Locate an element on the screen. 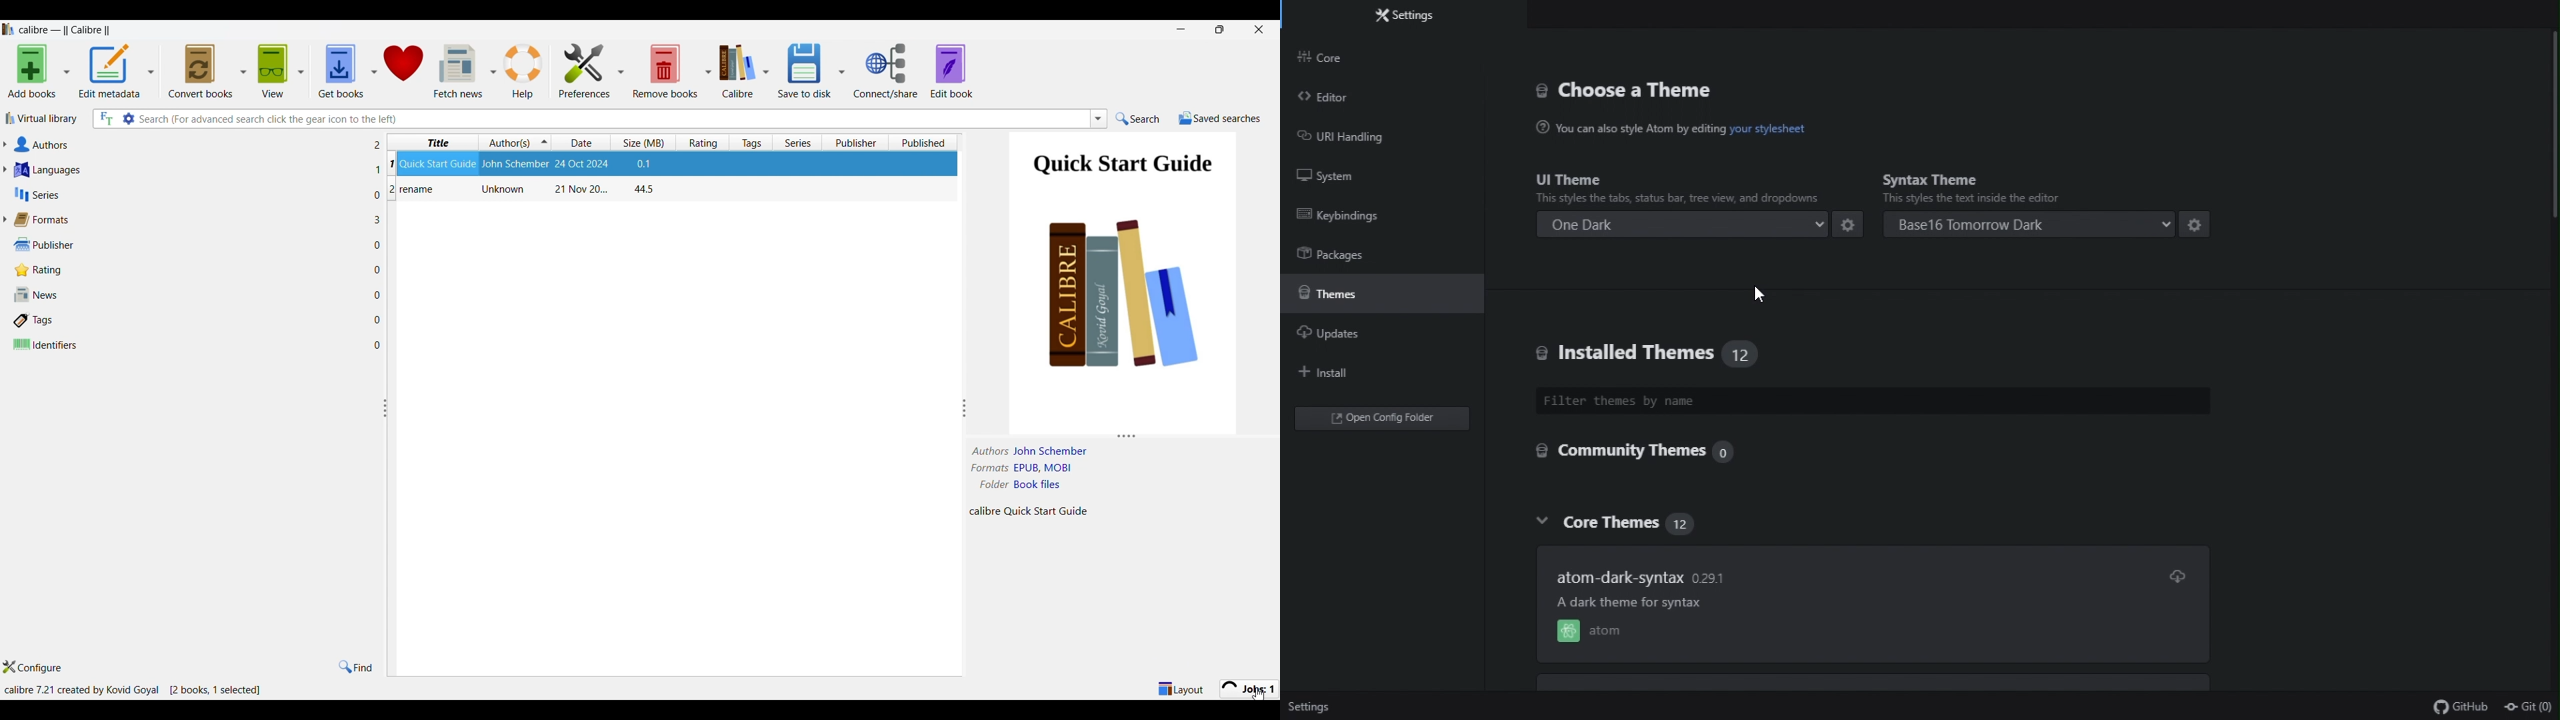 The width and height of the screenshot is (2576, 728). Install is located at coordinates (1350, 371).